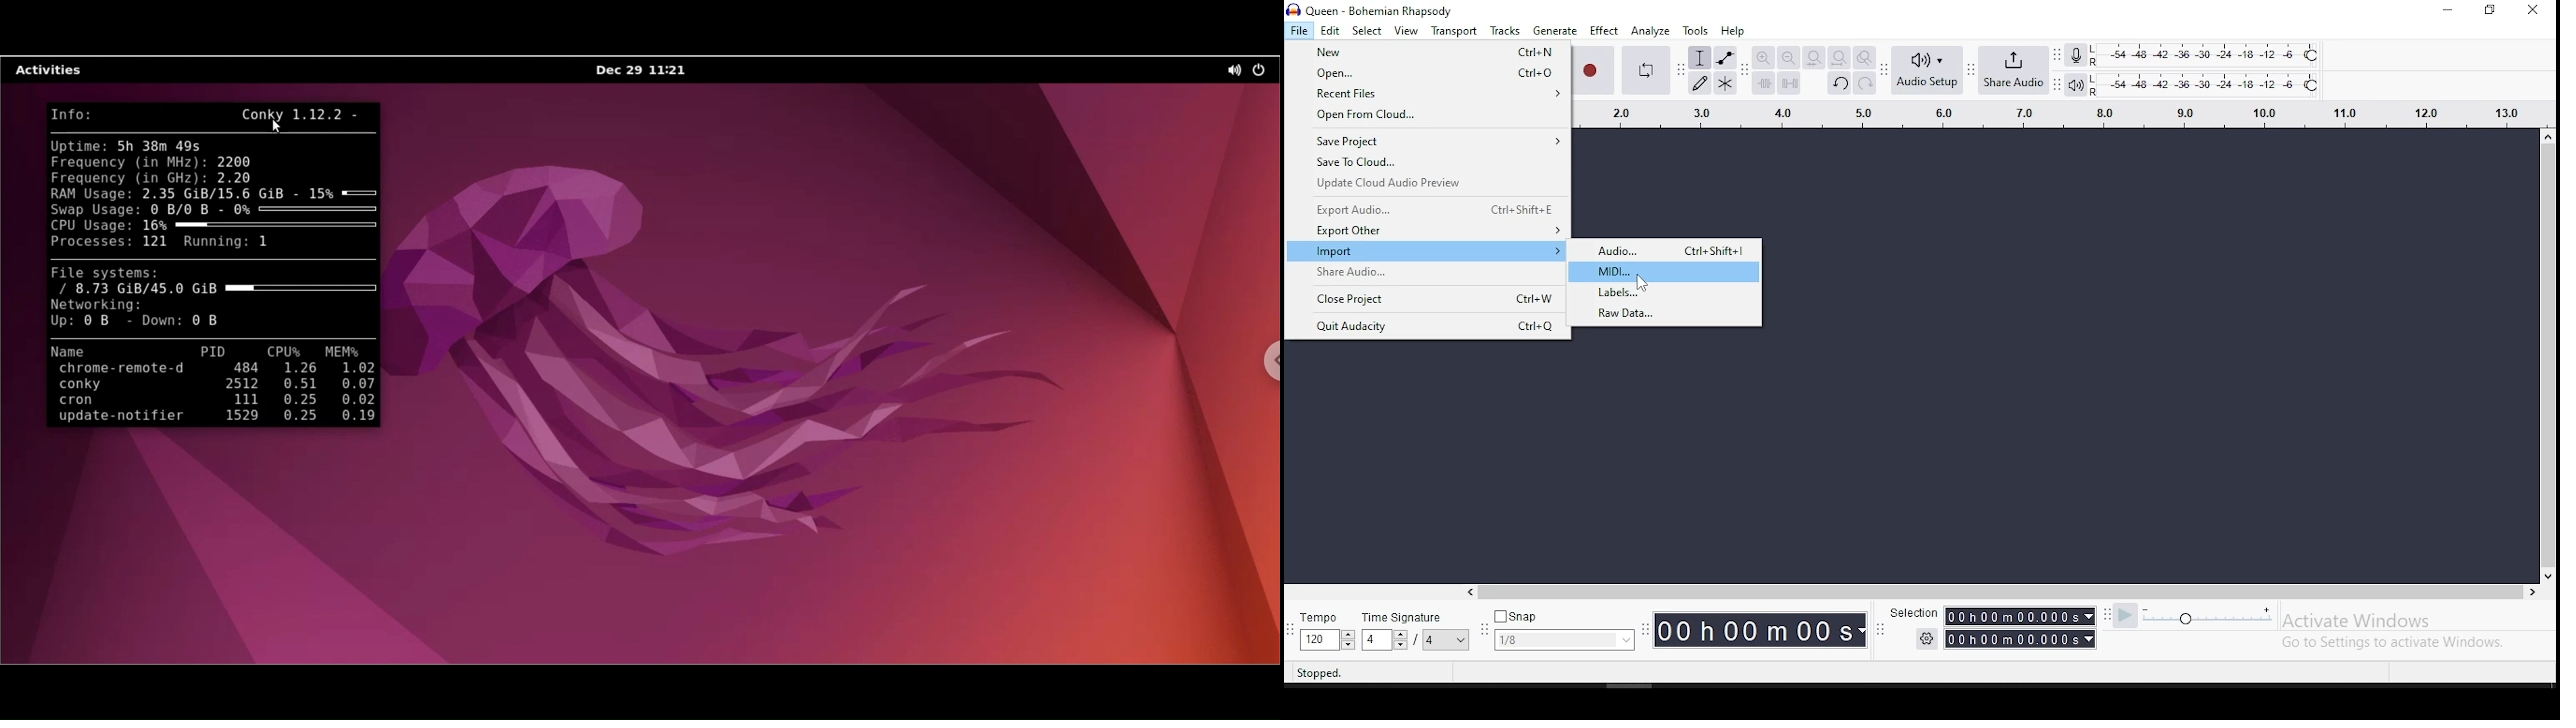  I want to click on Selection, so click(1911, 612).